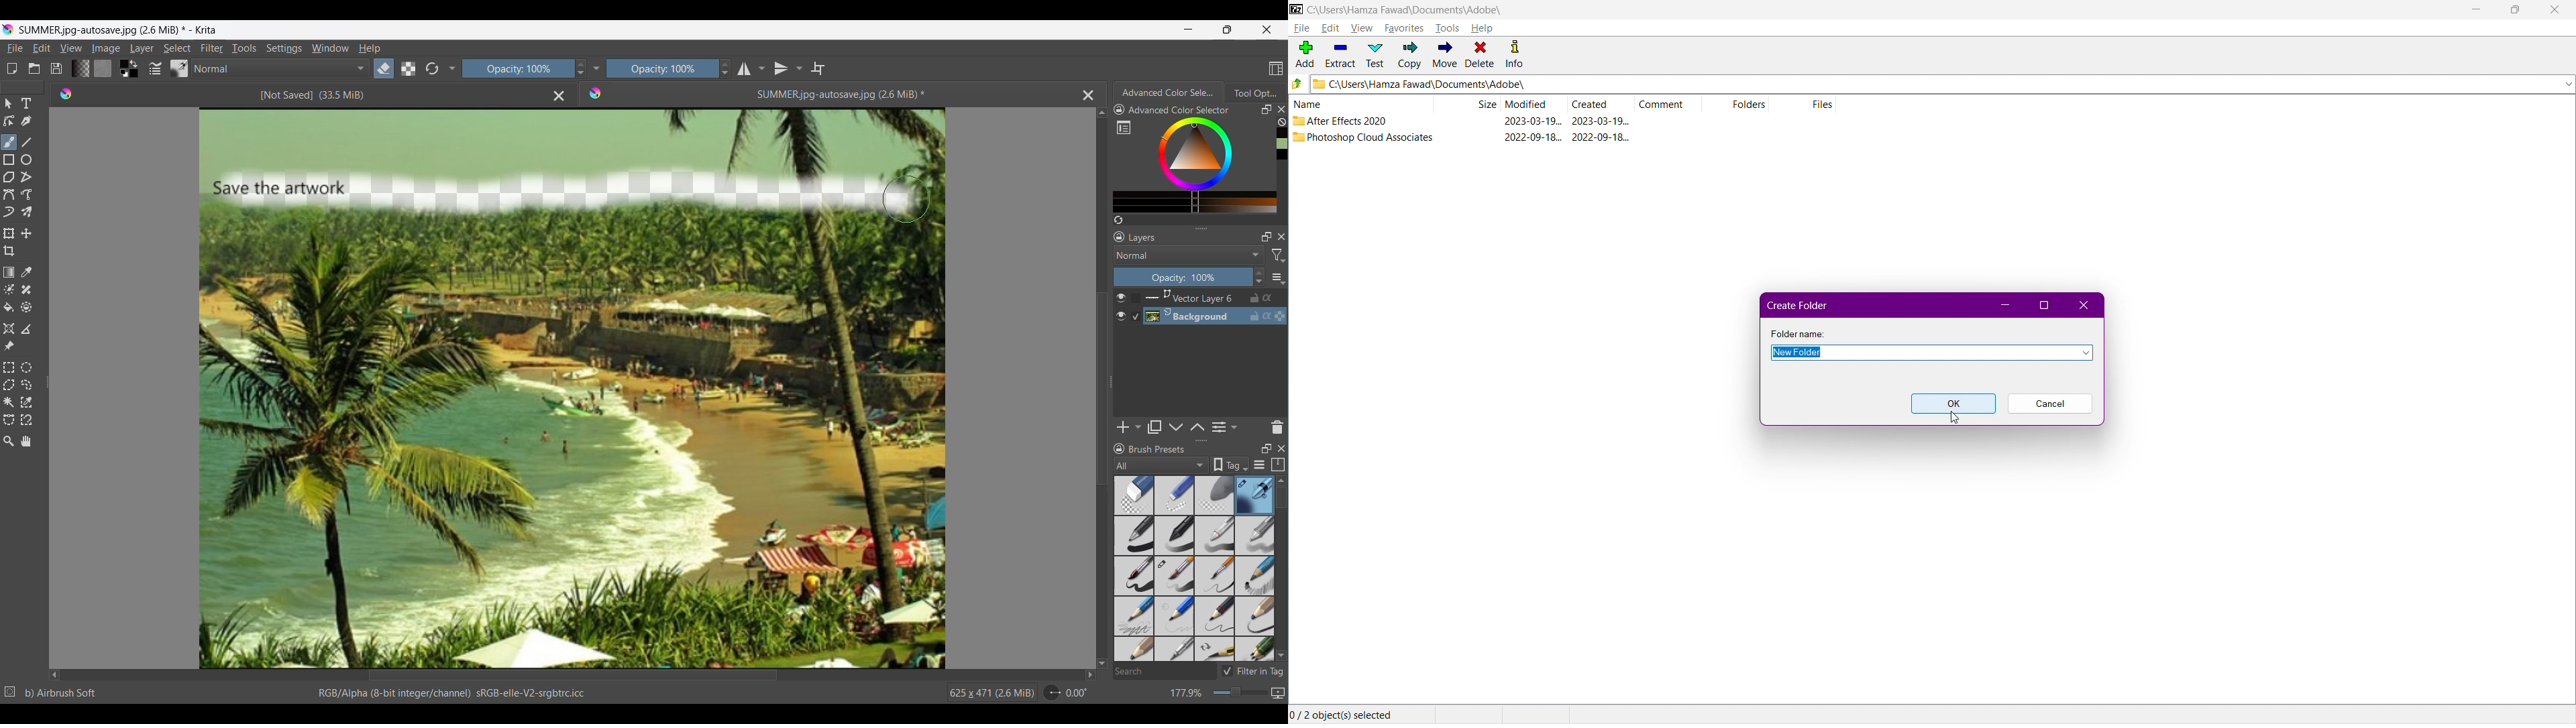  I want to click on Create a list of colors from the image, so click(1118, 220).